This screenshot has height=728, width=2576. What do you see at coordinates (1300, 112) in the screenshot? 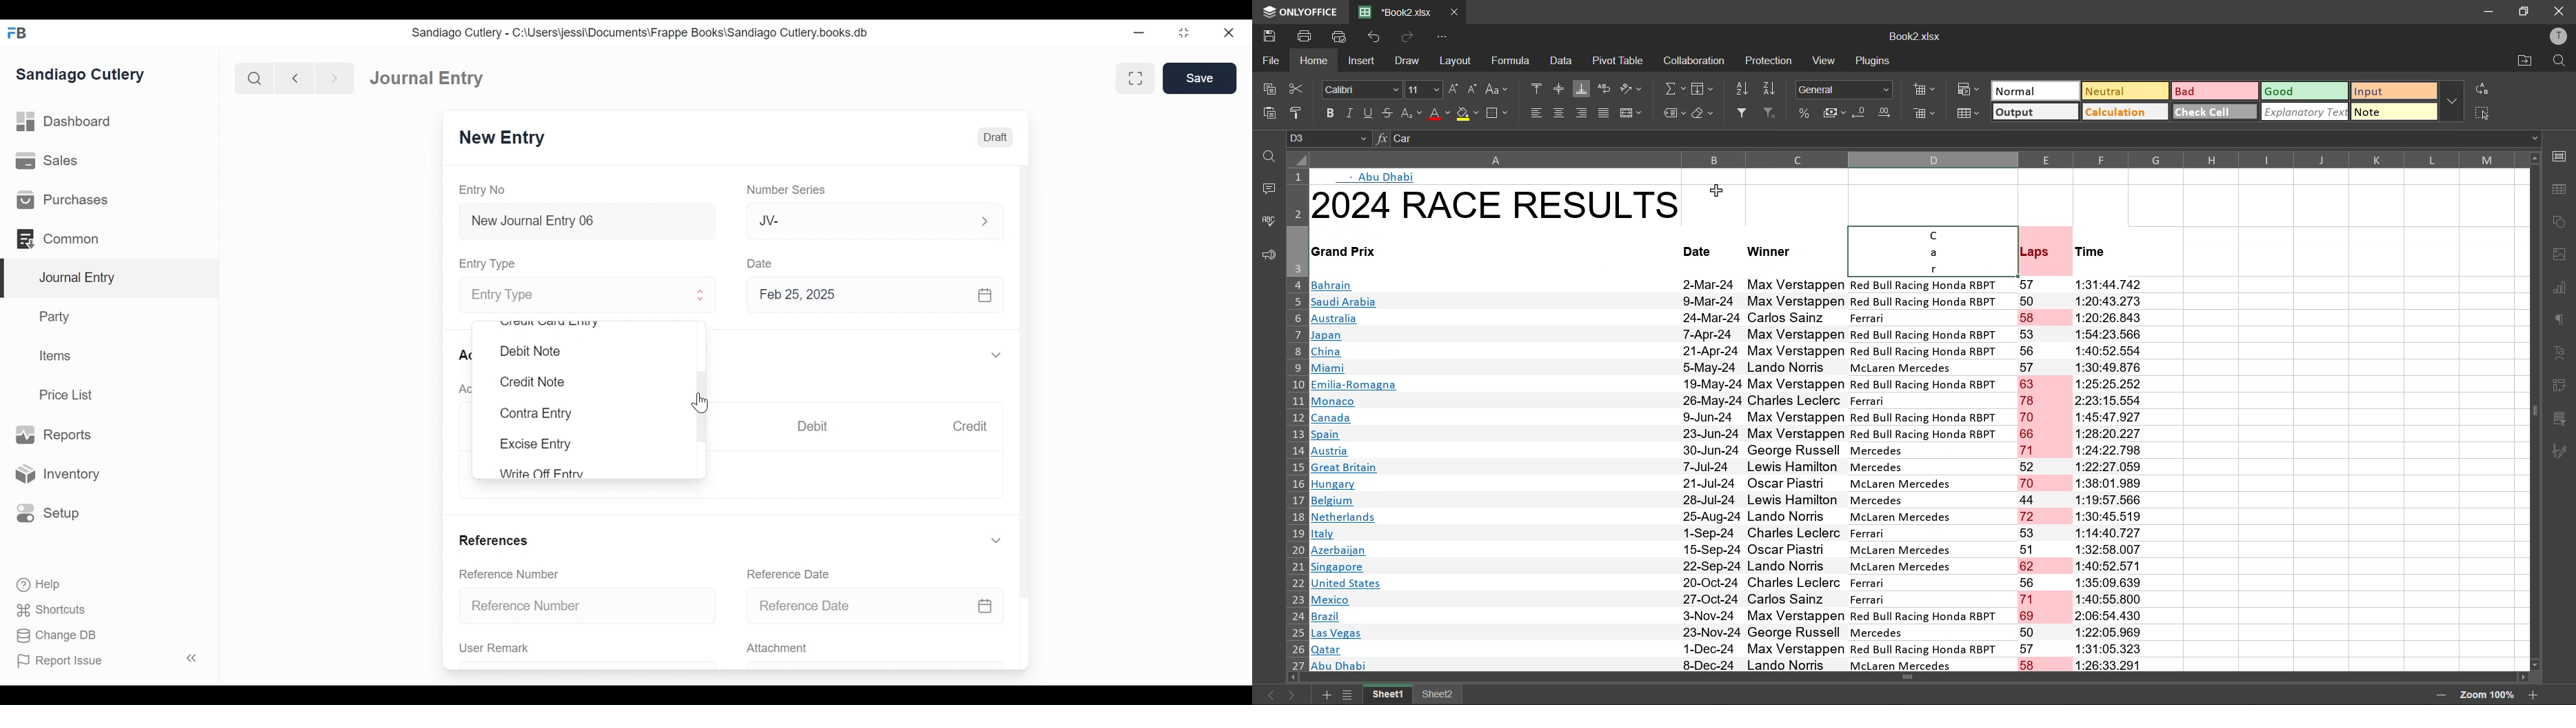
I see `copy style` at bounding box center [1300, 112].